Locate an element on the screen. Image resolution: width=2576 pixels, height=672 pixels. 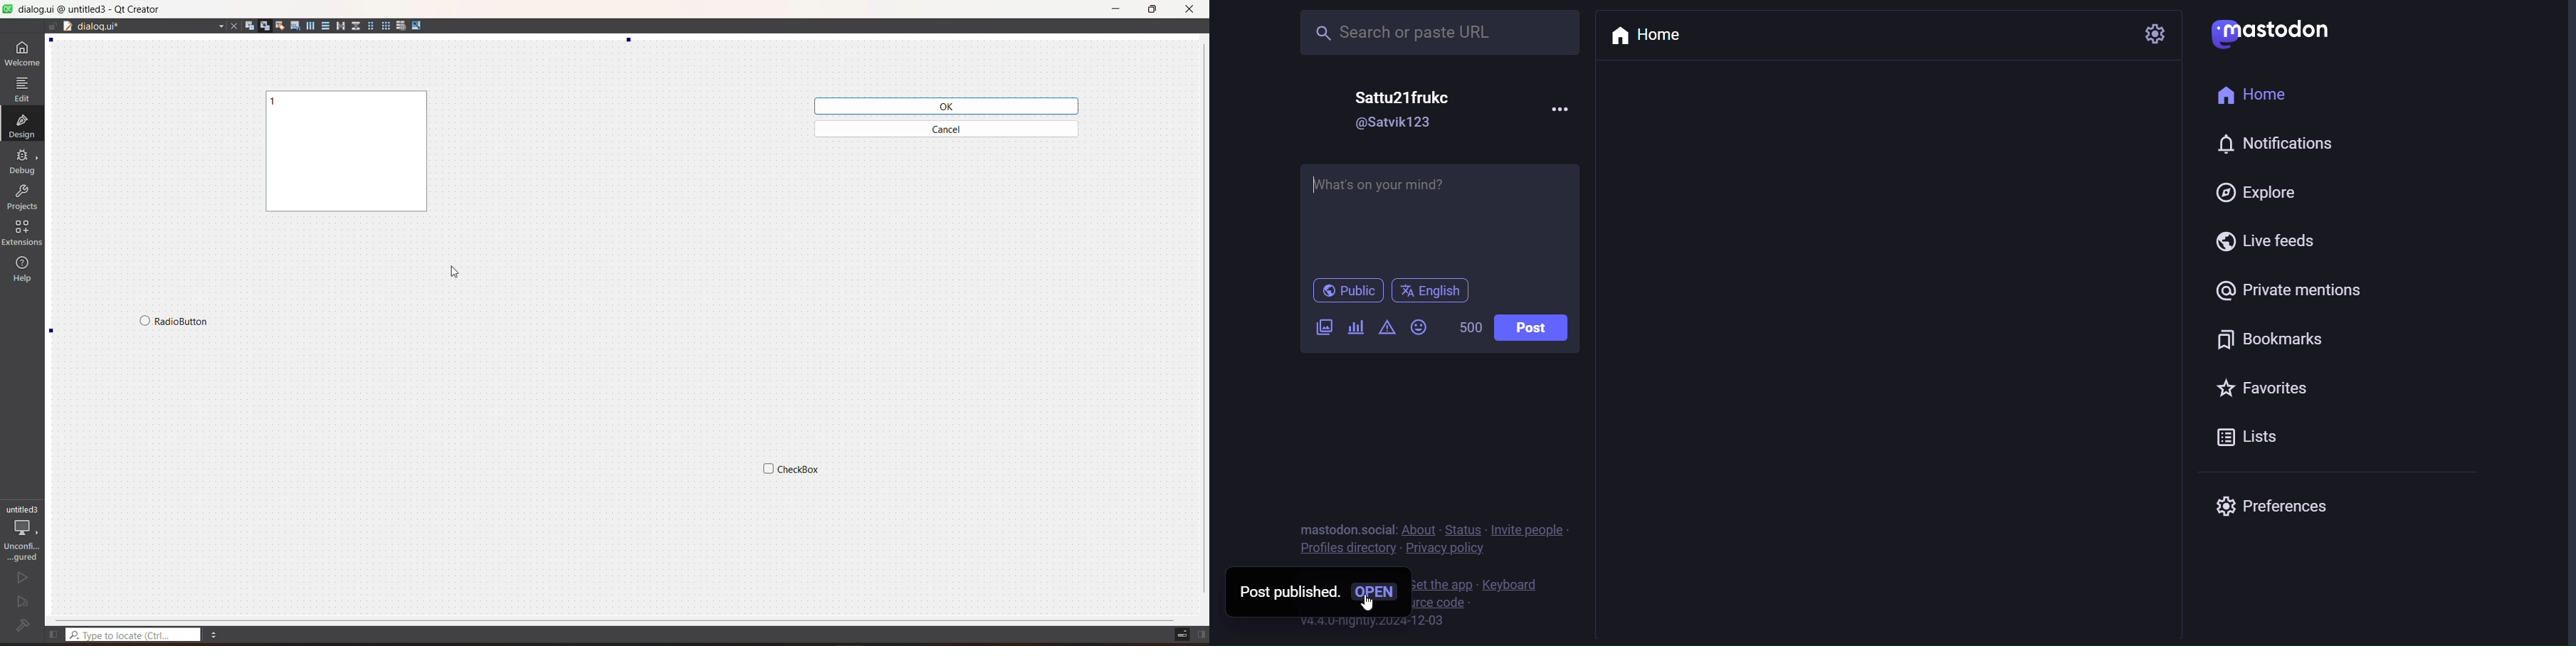
close is located at coordinates (1188, 8).